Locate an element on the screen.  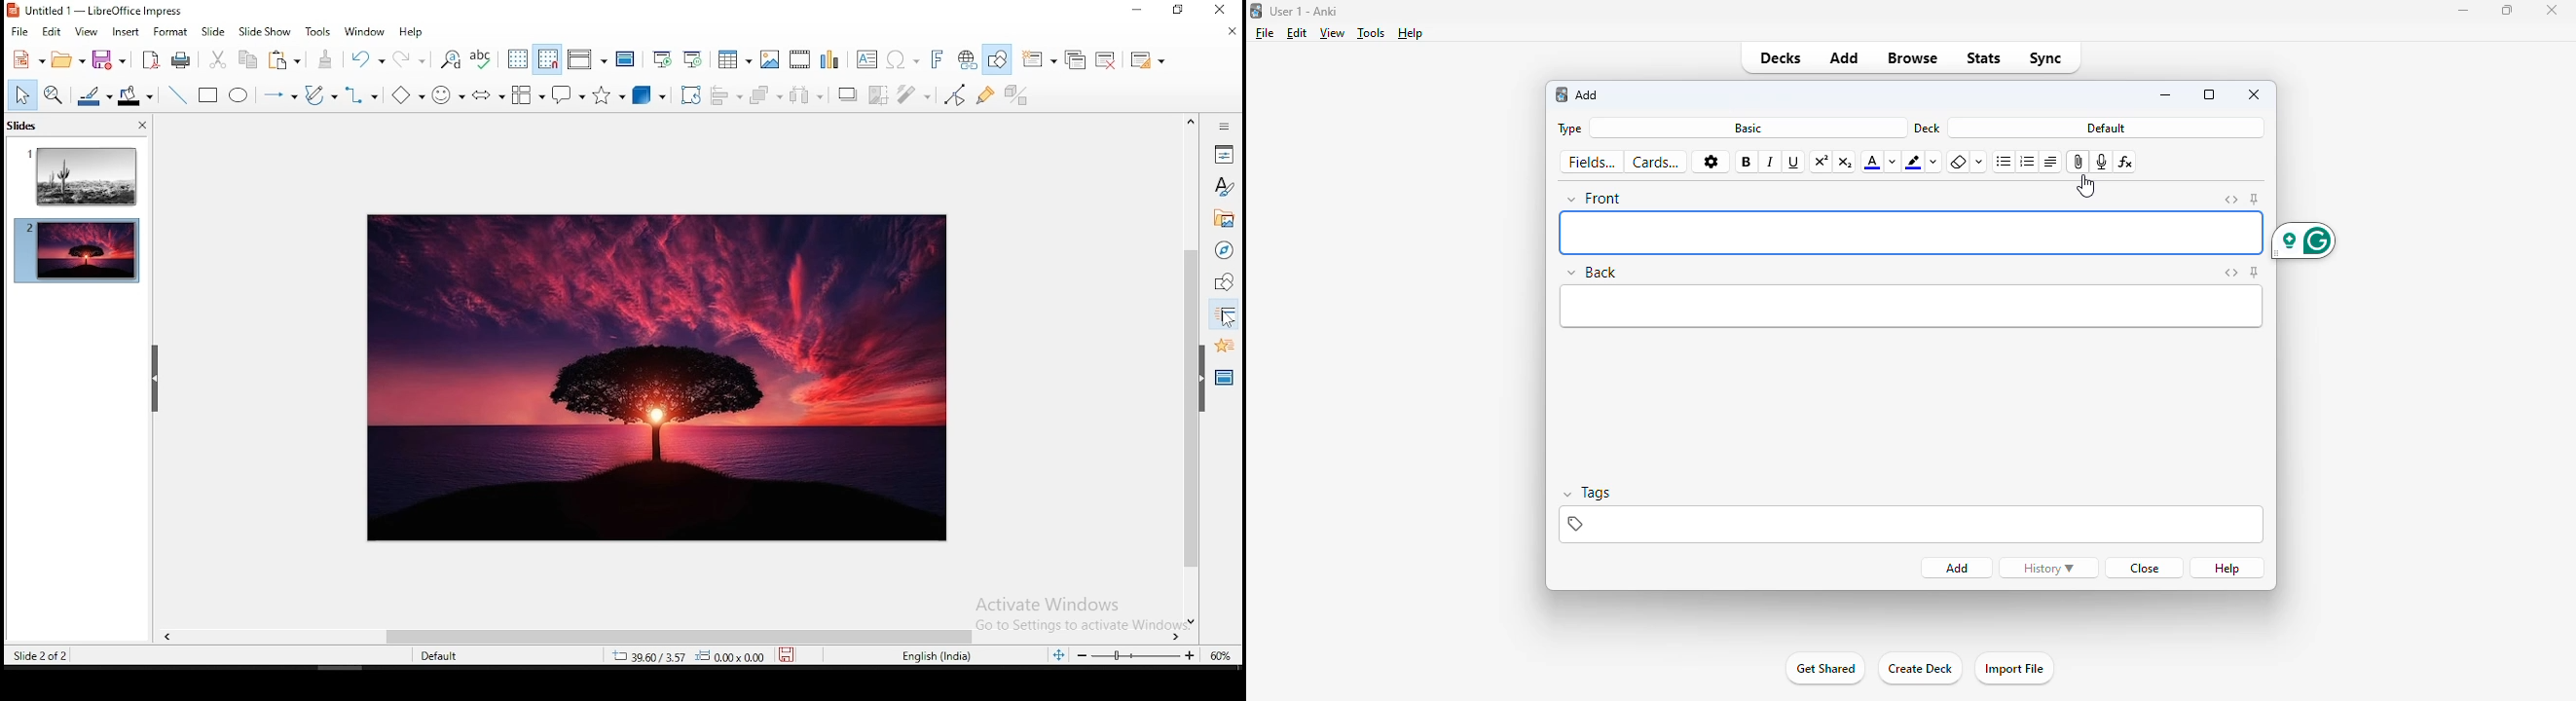
close is located at coordinates (2146, 568).